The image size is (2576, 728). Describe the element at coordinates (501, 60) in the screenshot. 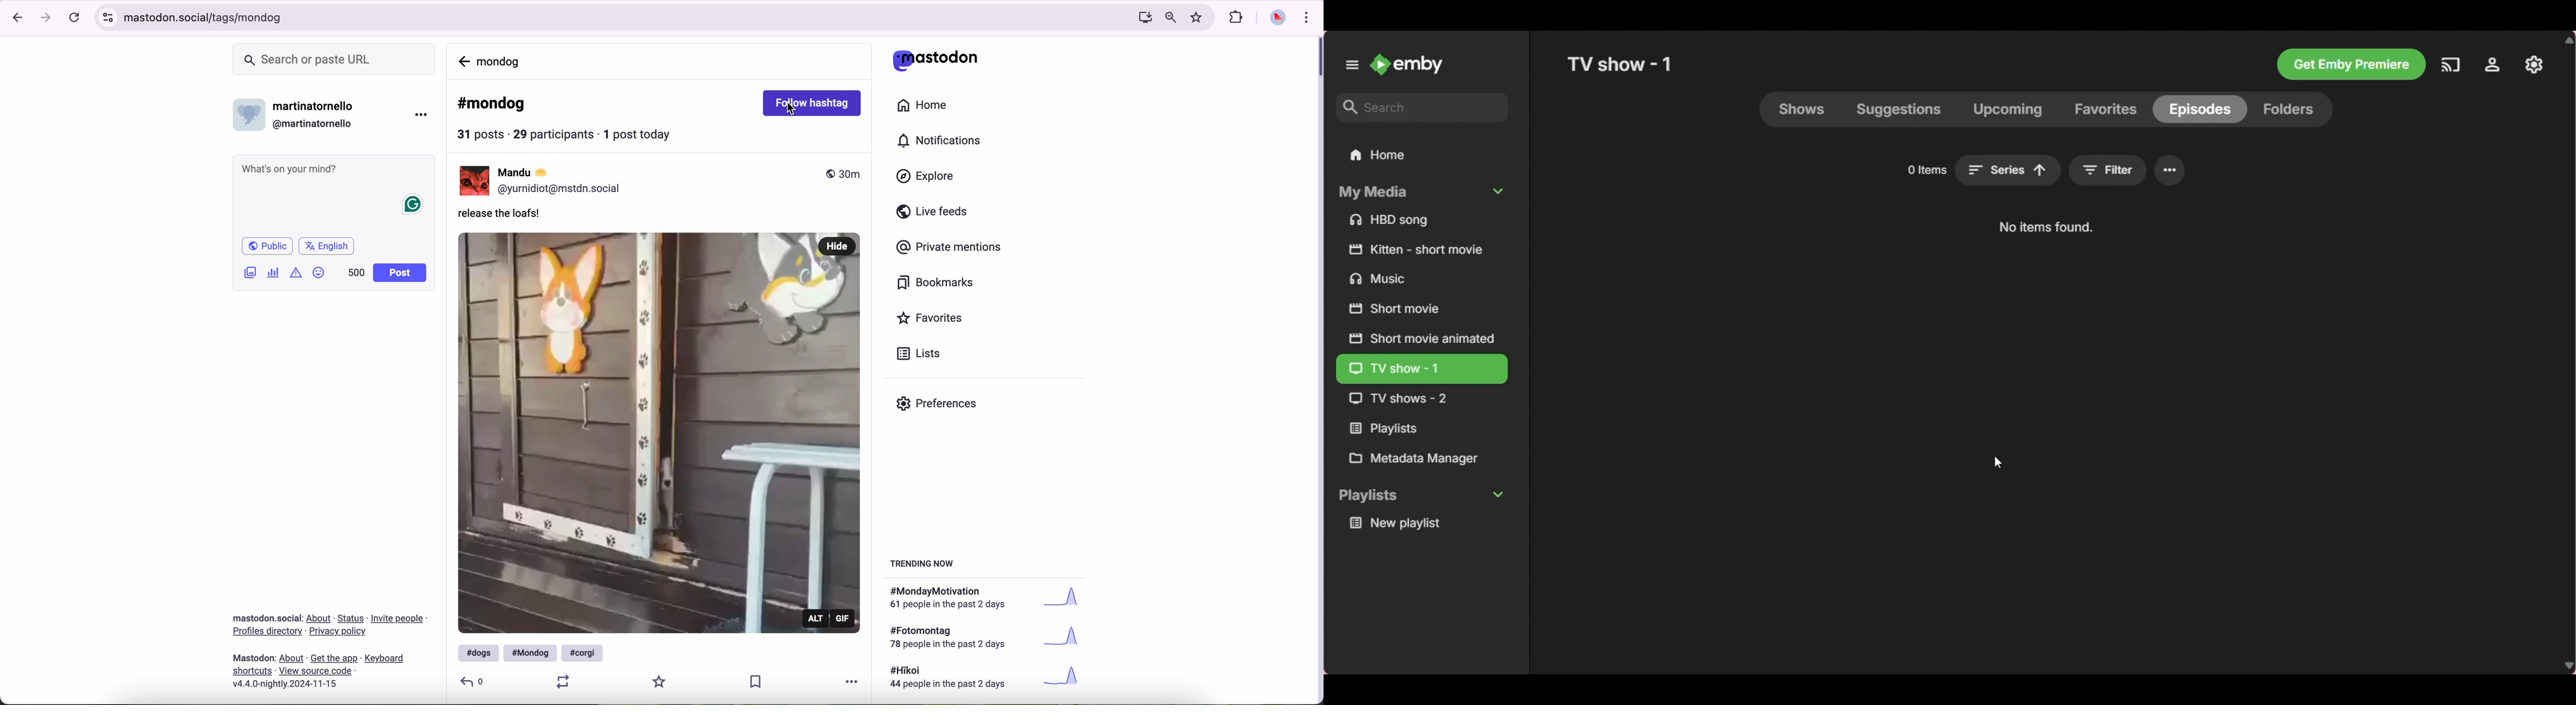

I see `mondog` at that location.